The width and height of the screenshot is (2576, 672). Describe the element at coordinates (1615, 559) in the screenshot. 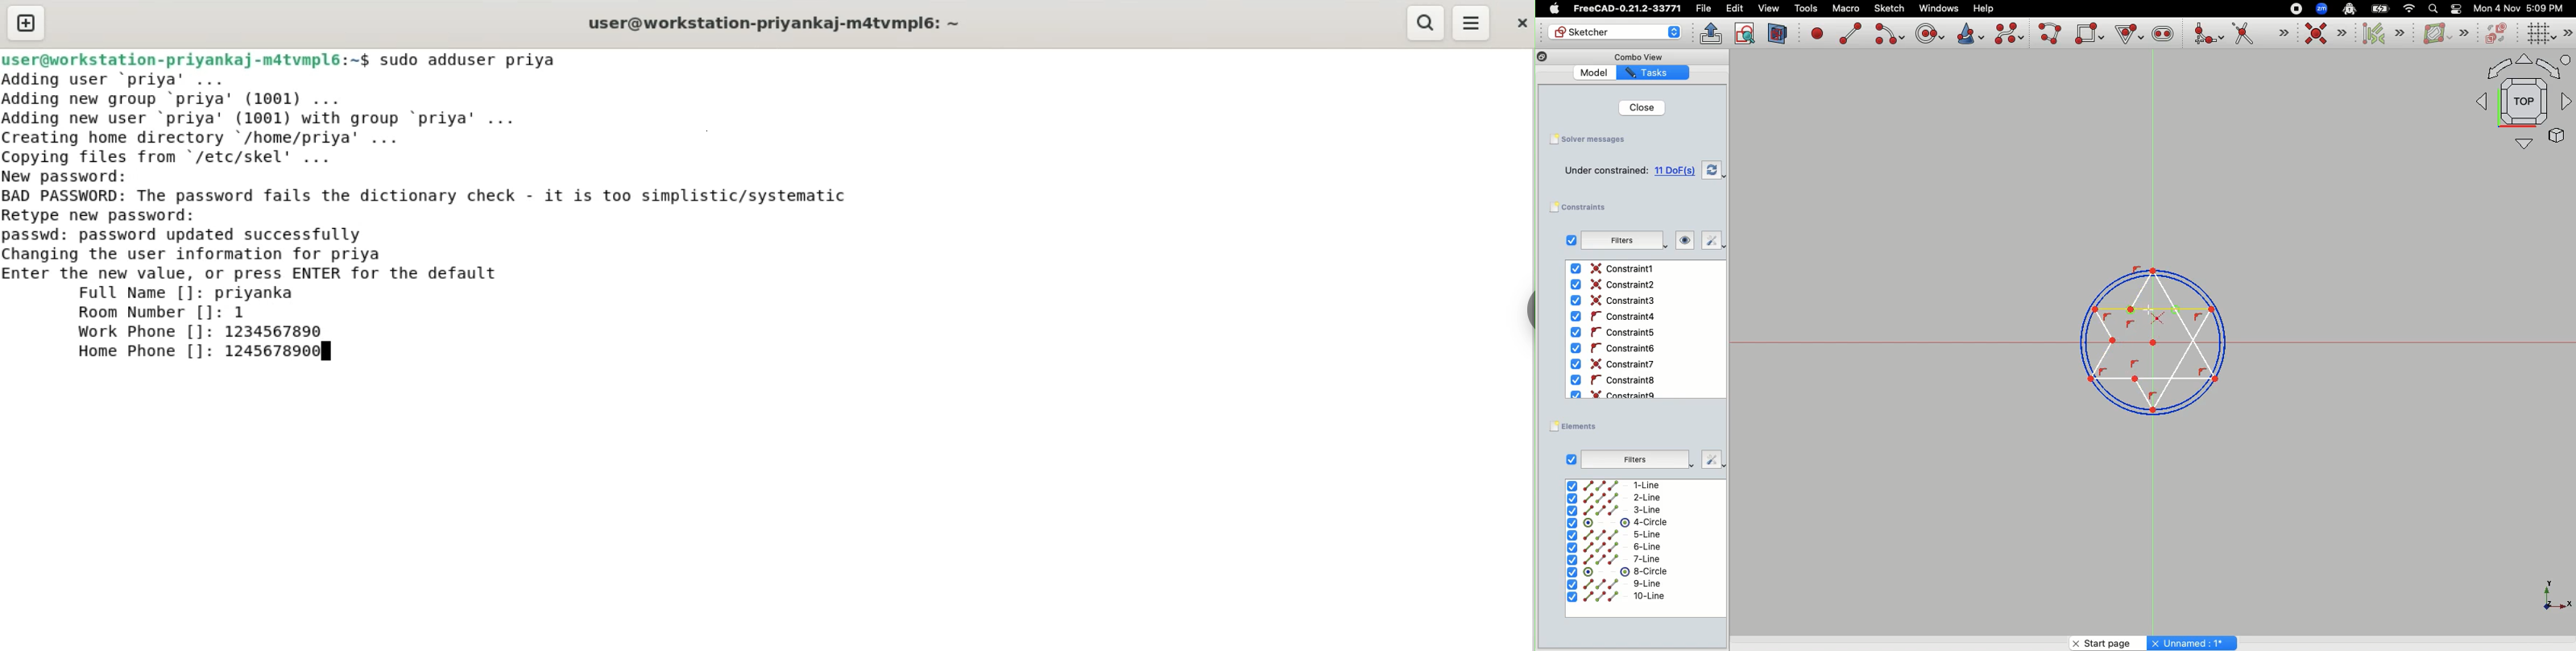

I see `7-line` at that location.